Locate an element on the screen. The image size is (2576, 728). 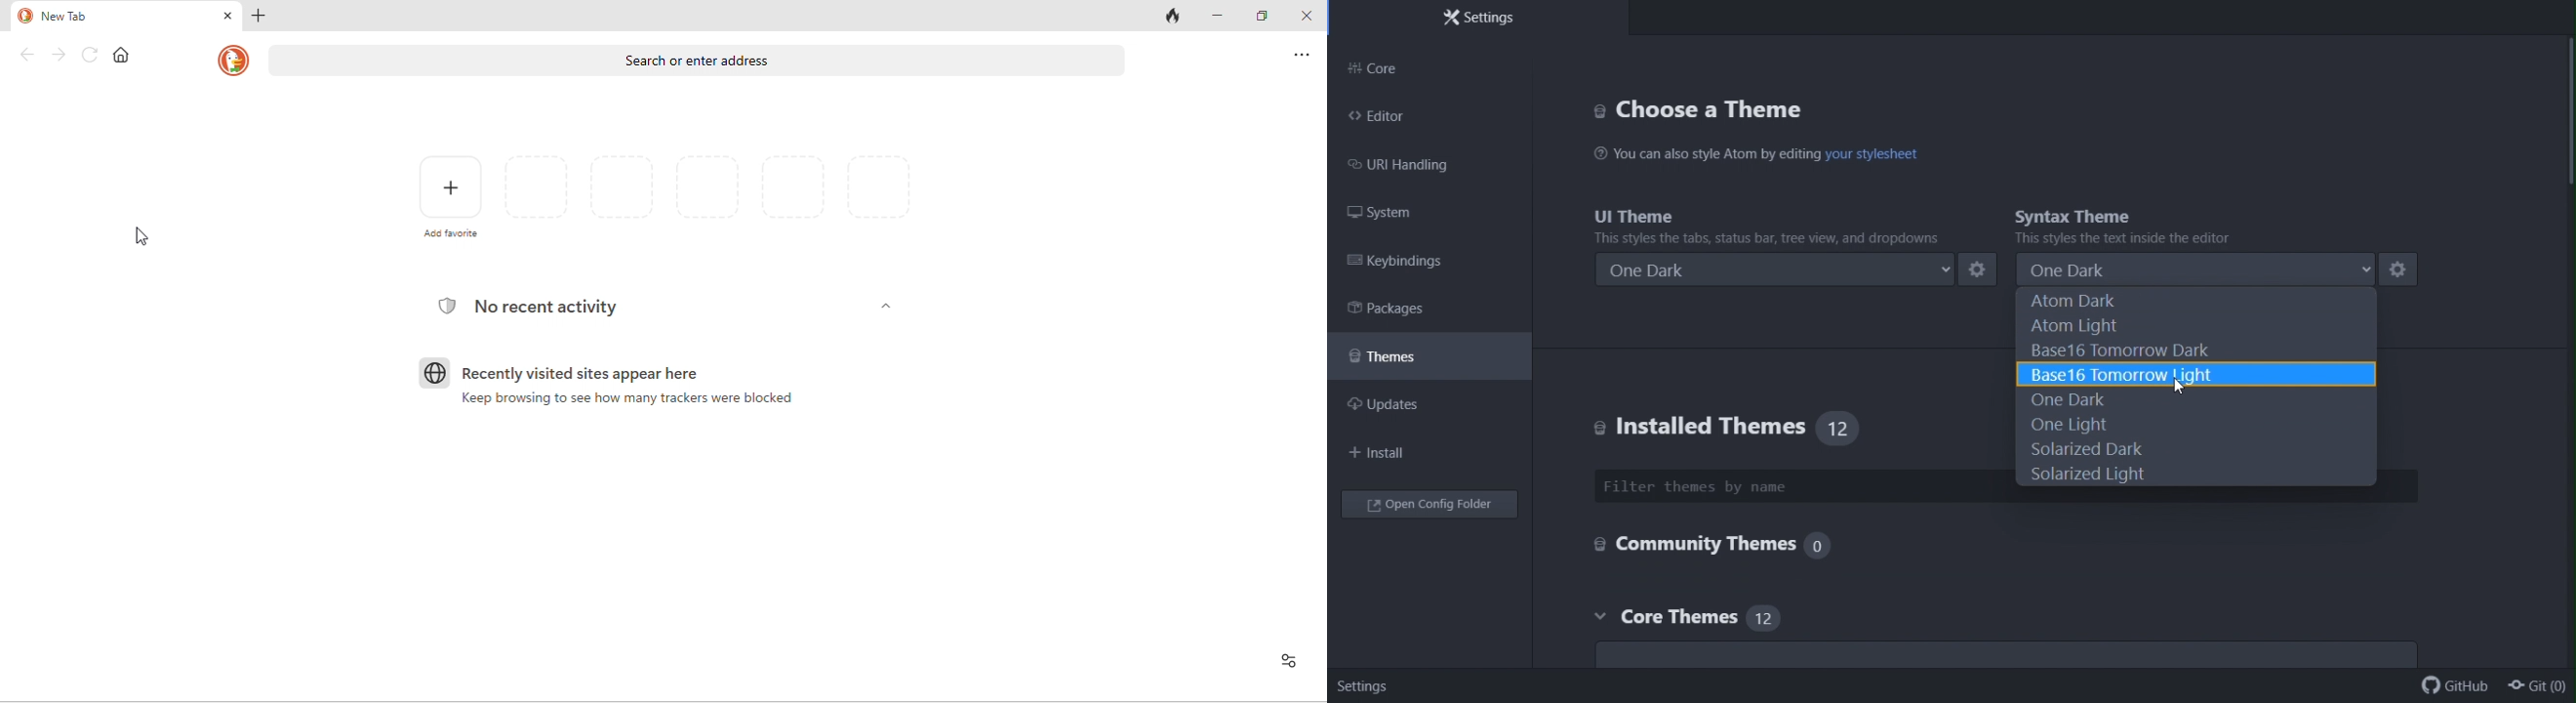
add tab is located at coordinates (261, 15).